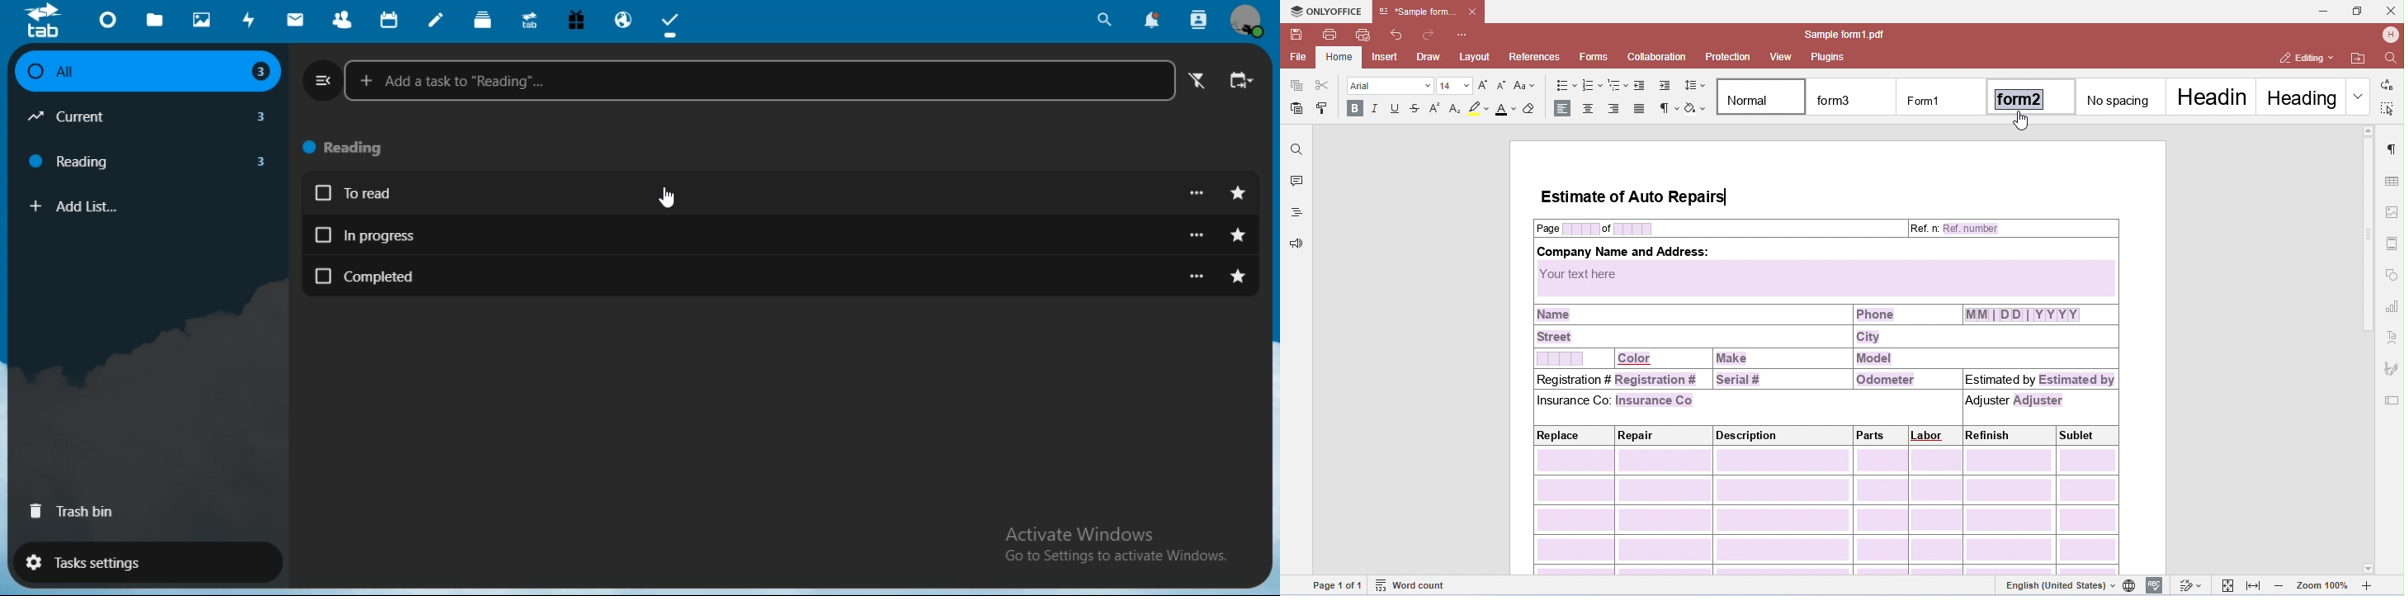  What do you see at coordinates (1239, 194) in the screenshot?
I see `toggle starred` at bounding box center [1239, 194].